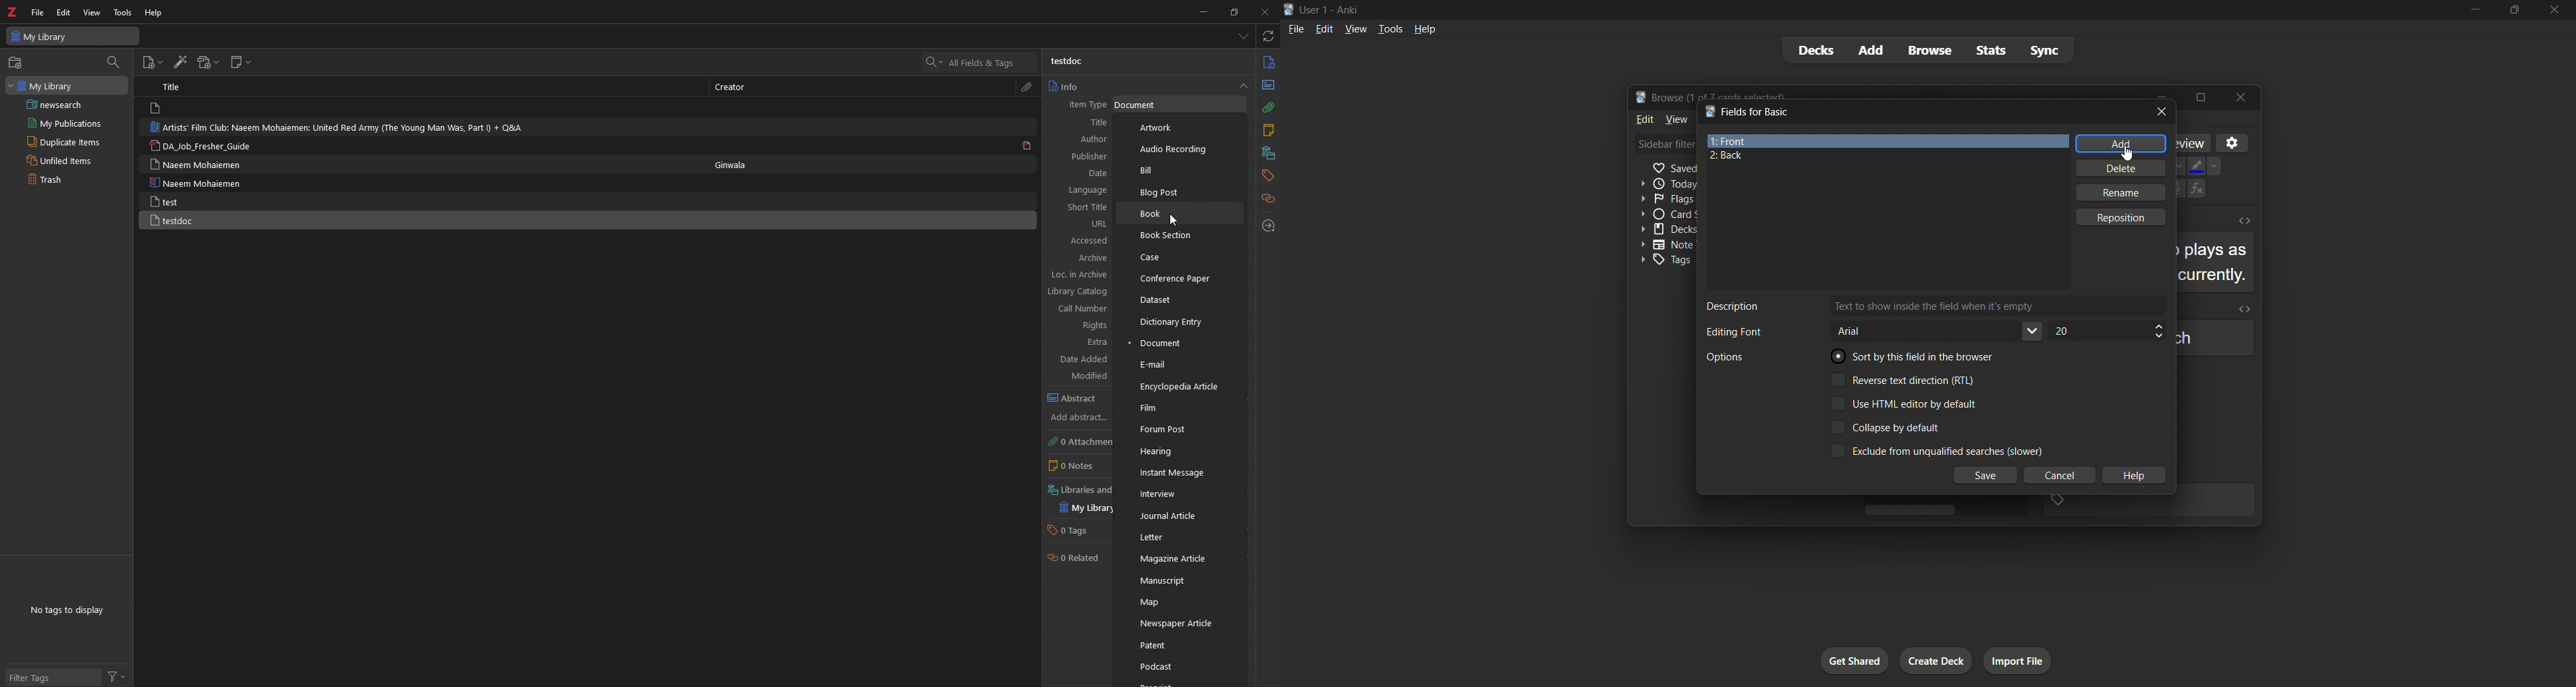 This screenshot has height=700, width=2576. I want to click on field description, so click(1929, 306).